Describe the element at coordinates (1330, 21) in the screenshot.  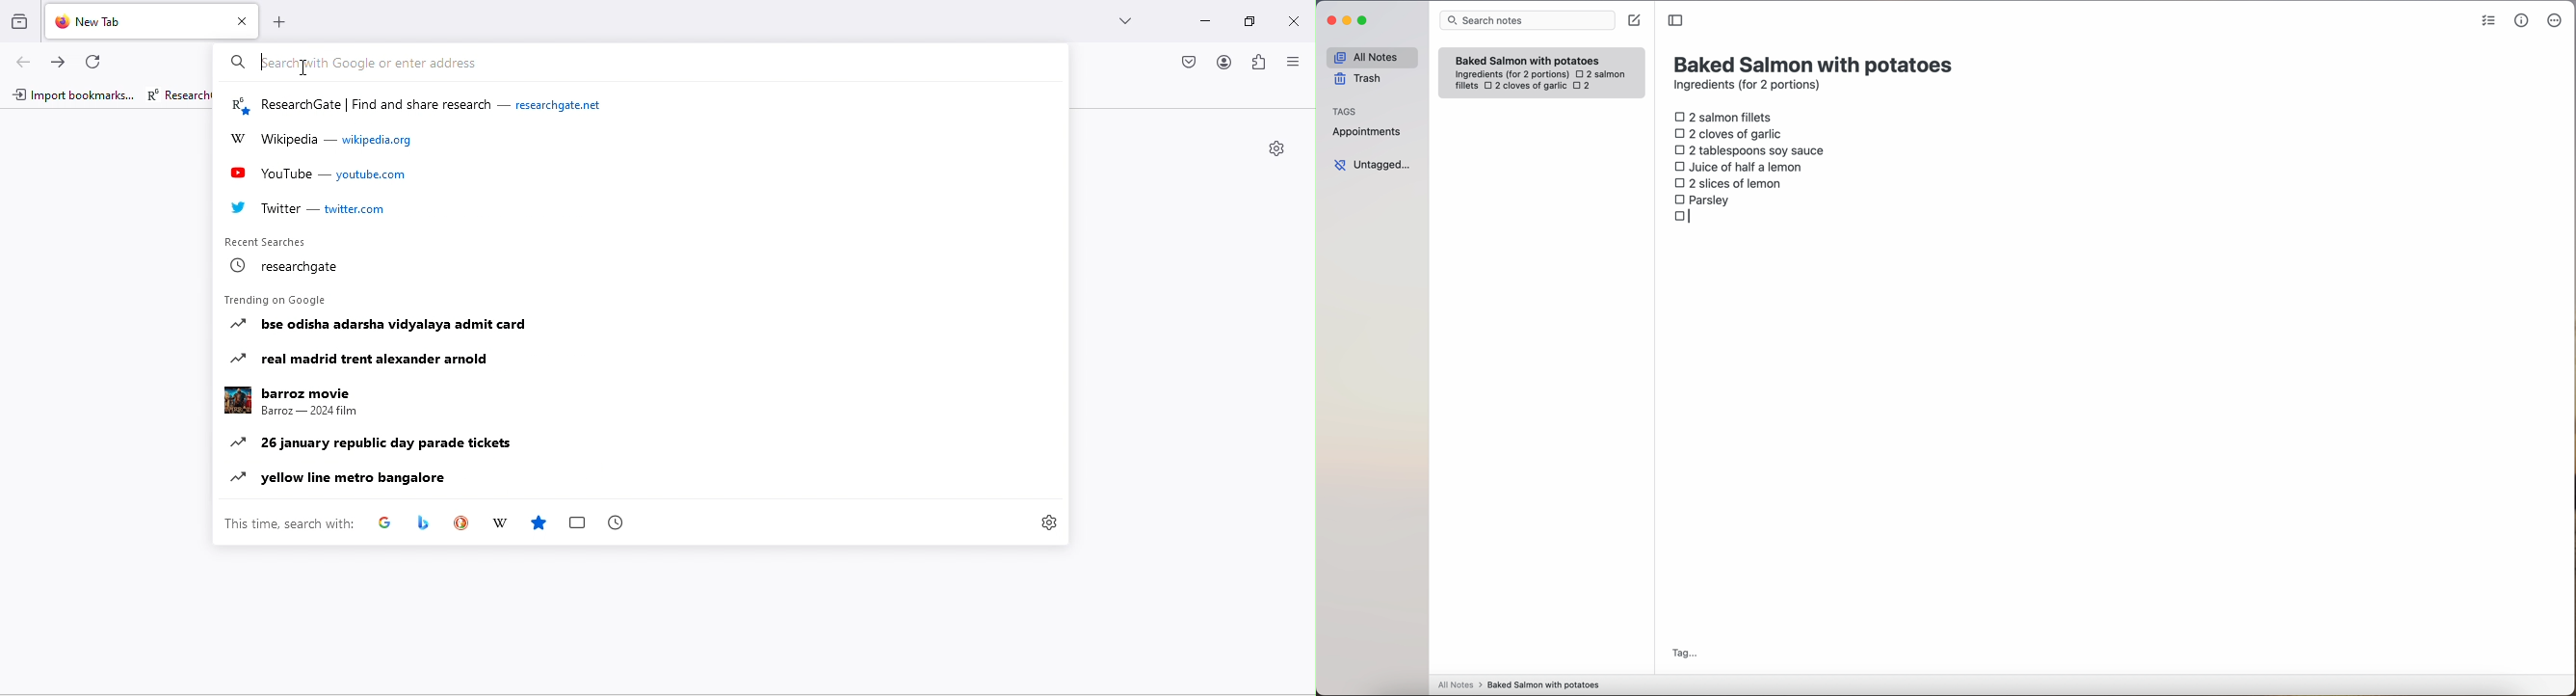
I see `close Simplenote` at that location.